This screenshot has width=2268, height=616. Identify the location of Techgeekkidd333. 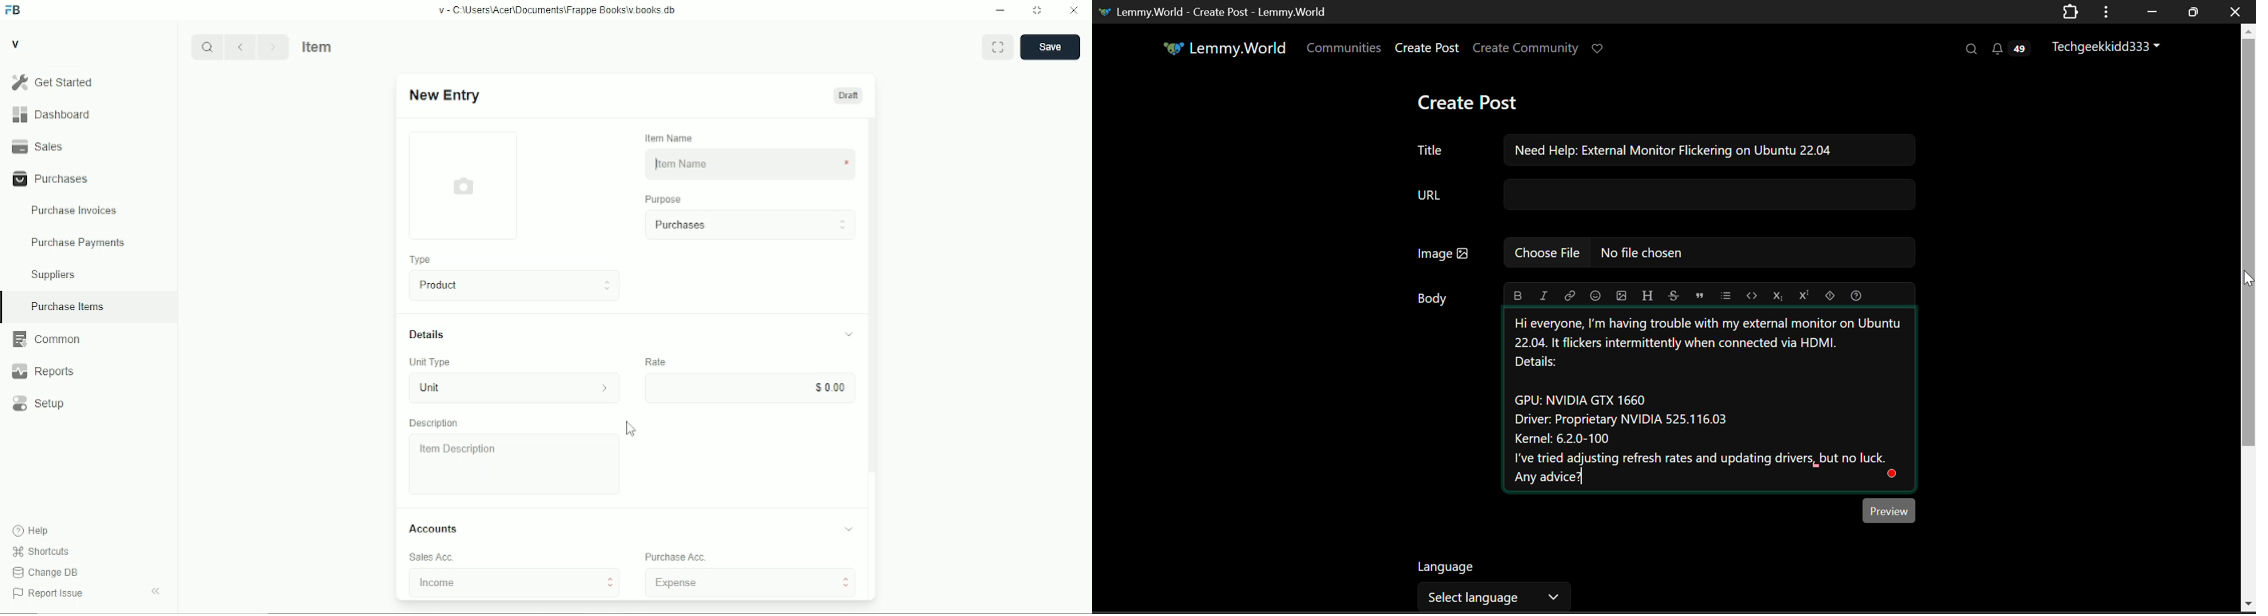
(2108, 45).